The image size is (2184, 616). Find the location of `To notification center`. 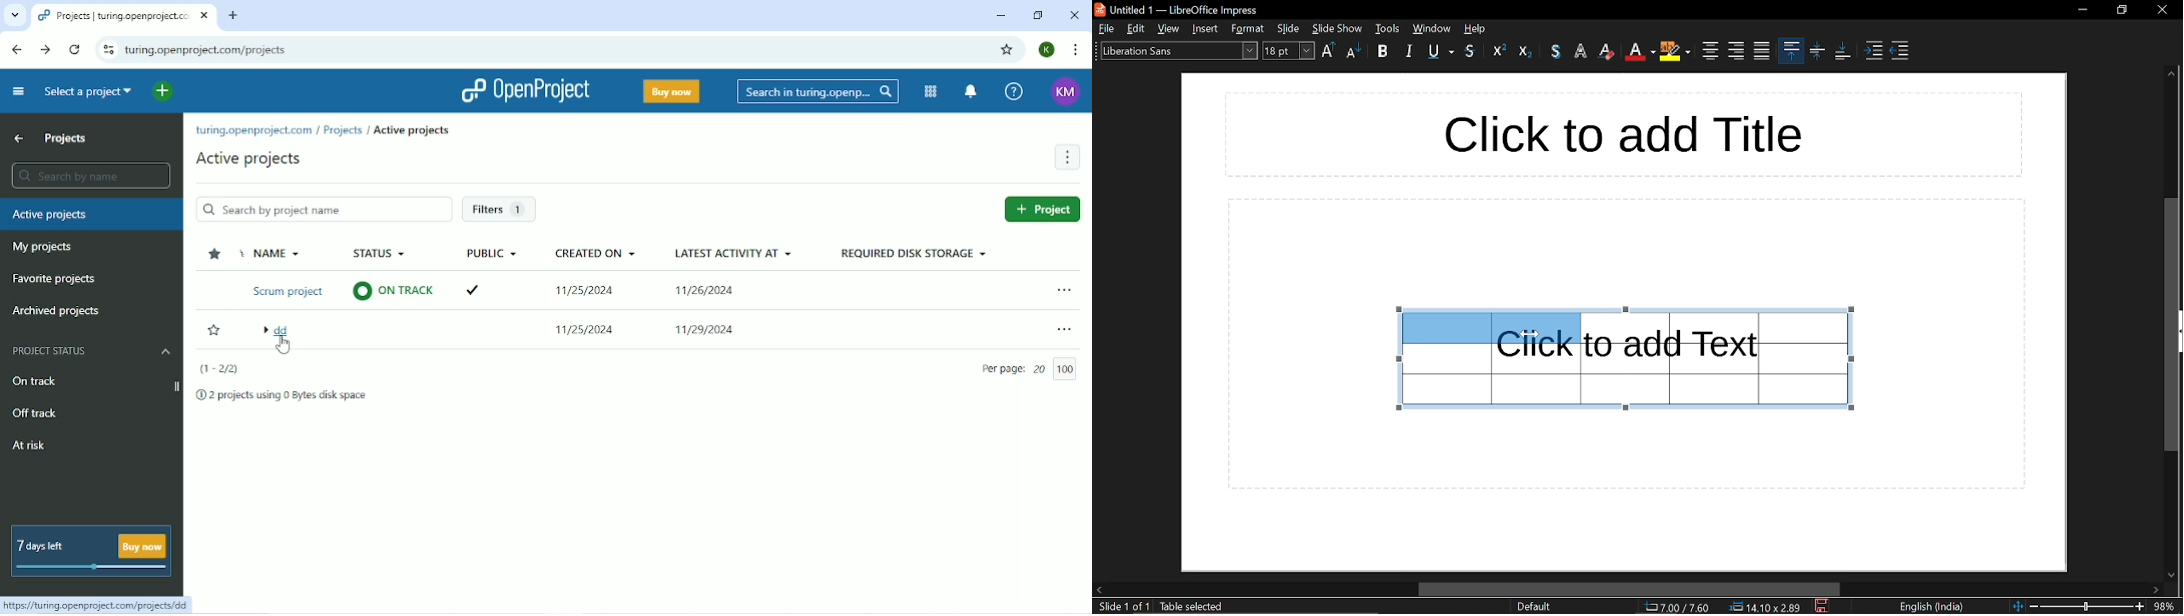

To notification center is located at coordinates (971, 91).